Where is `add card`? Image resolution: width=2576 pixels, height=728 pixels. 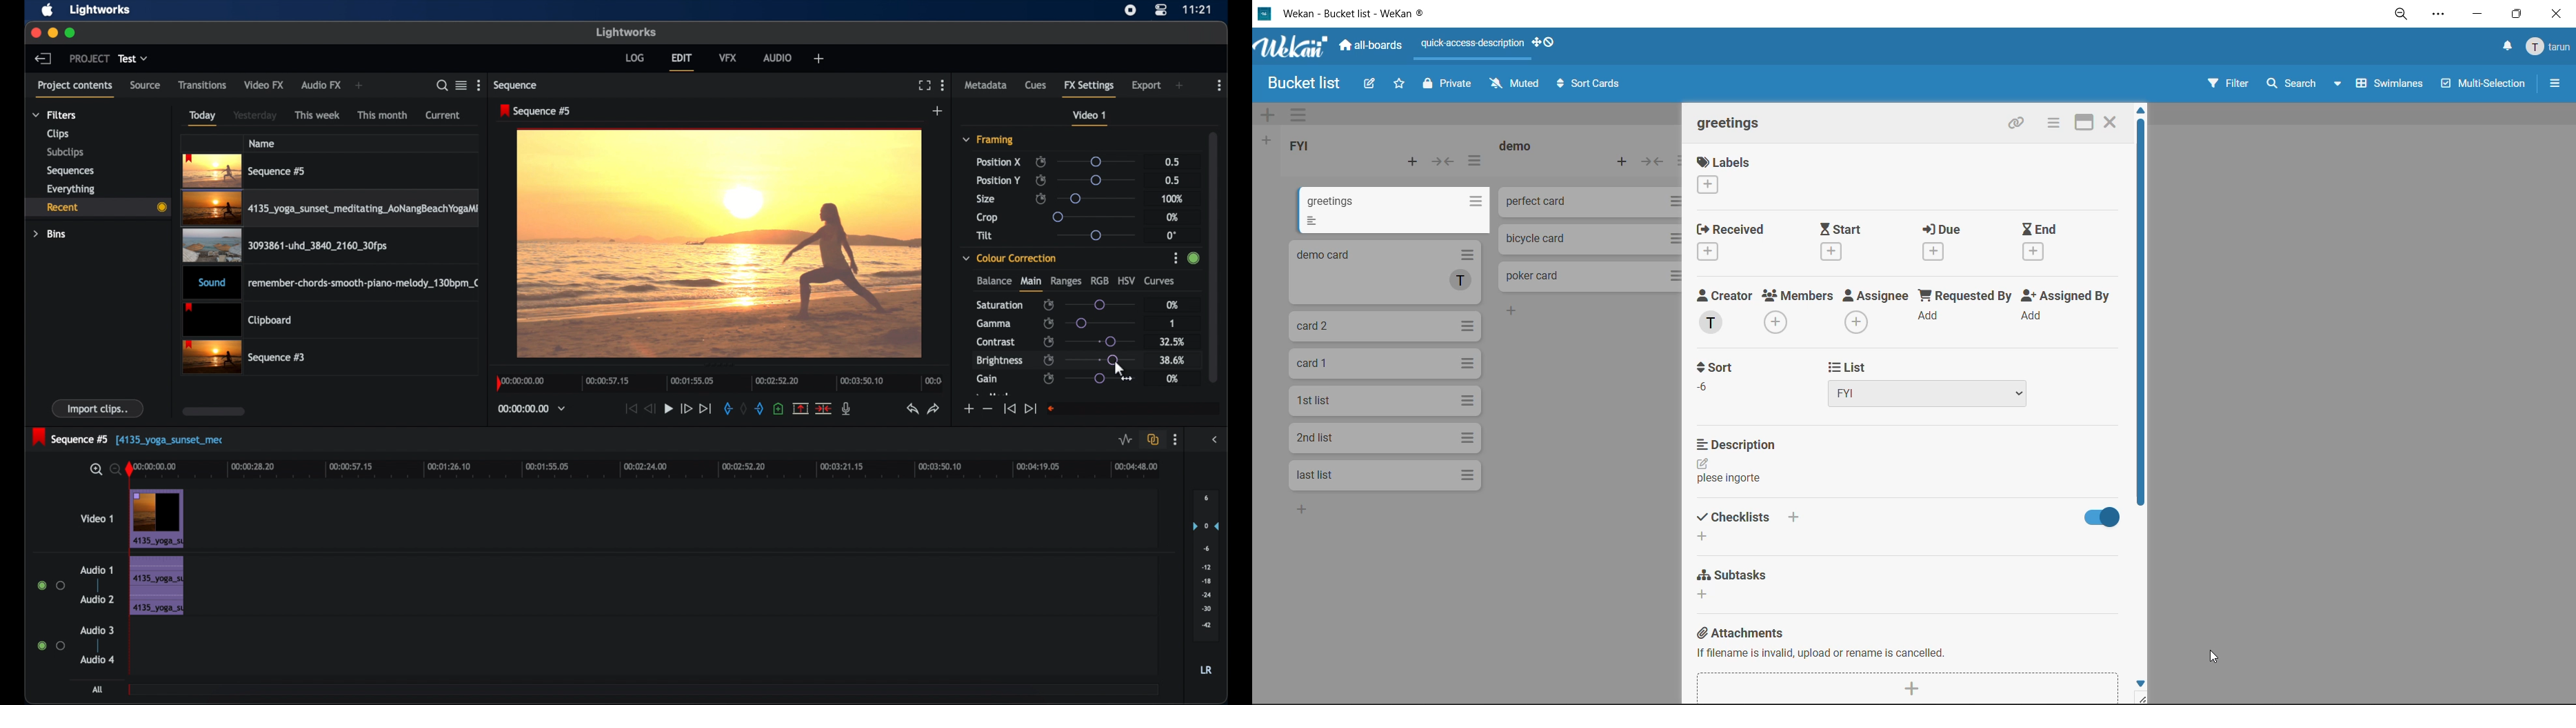
add card is located at coordinates (1627, 162).